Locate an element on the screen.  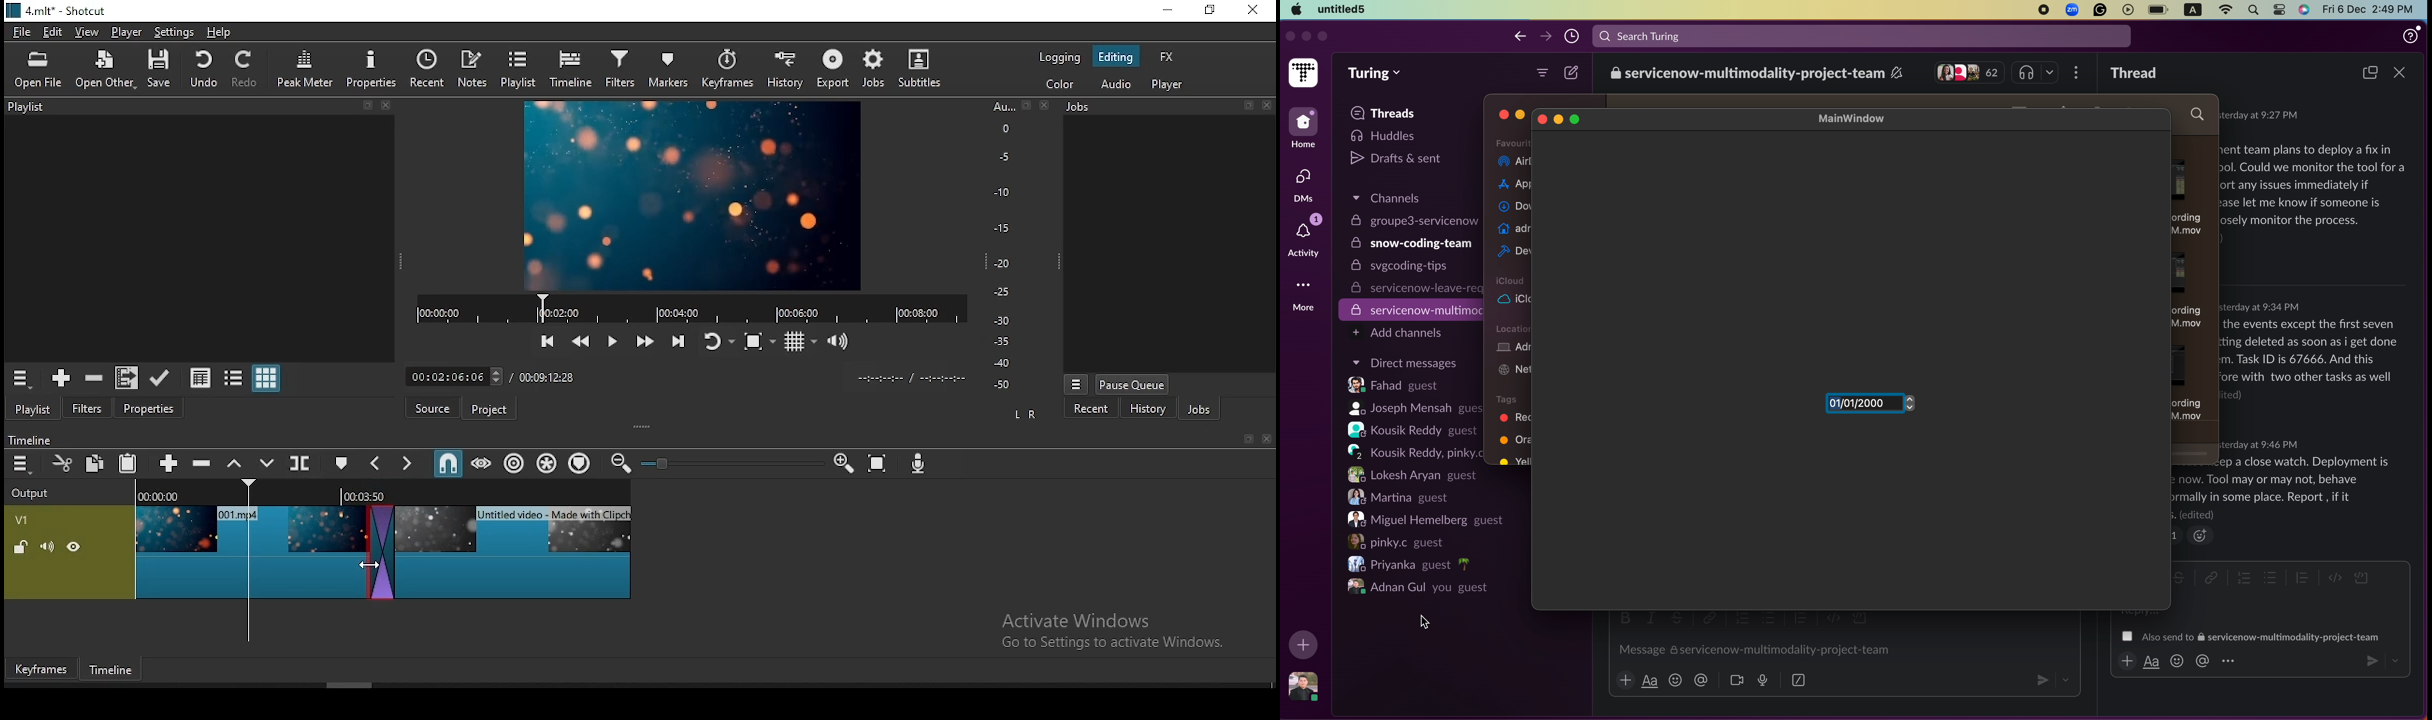
back is located at coordinates (1520, 36).